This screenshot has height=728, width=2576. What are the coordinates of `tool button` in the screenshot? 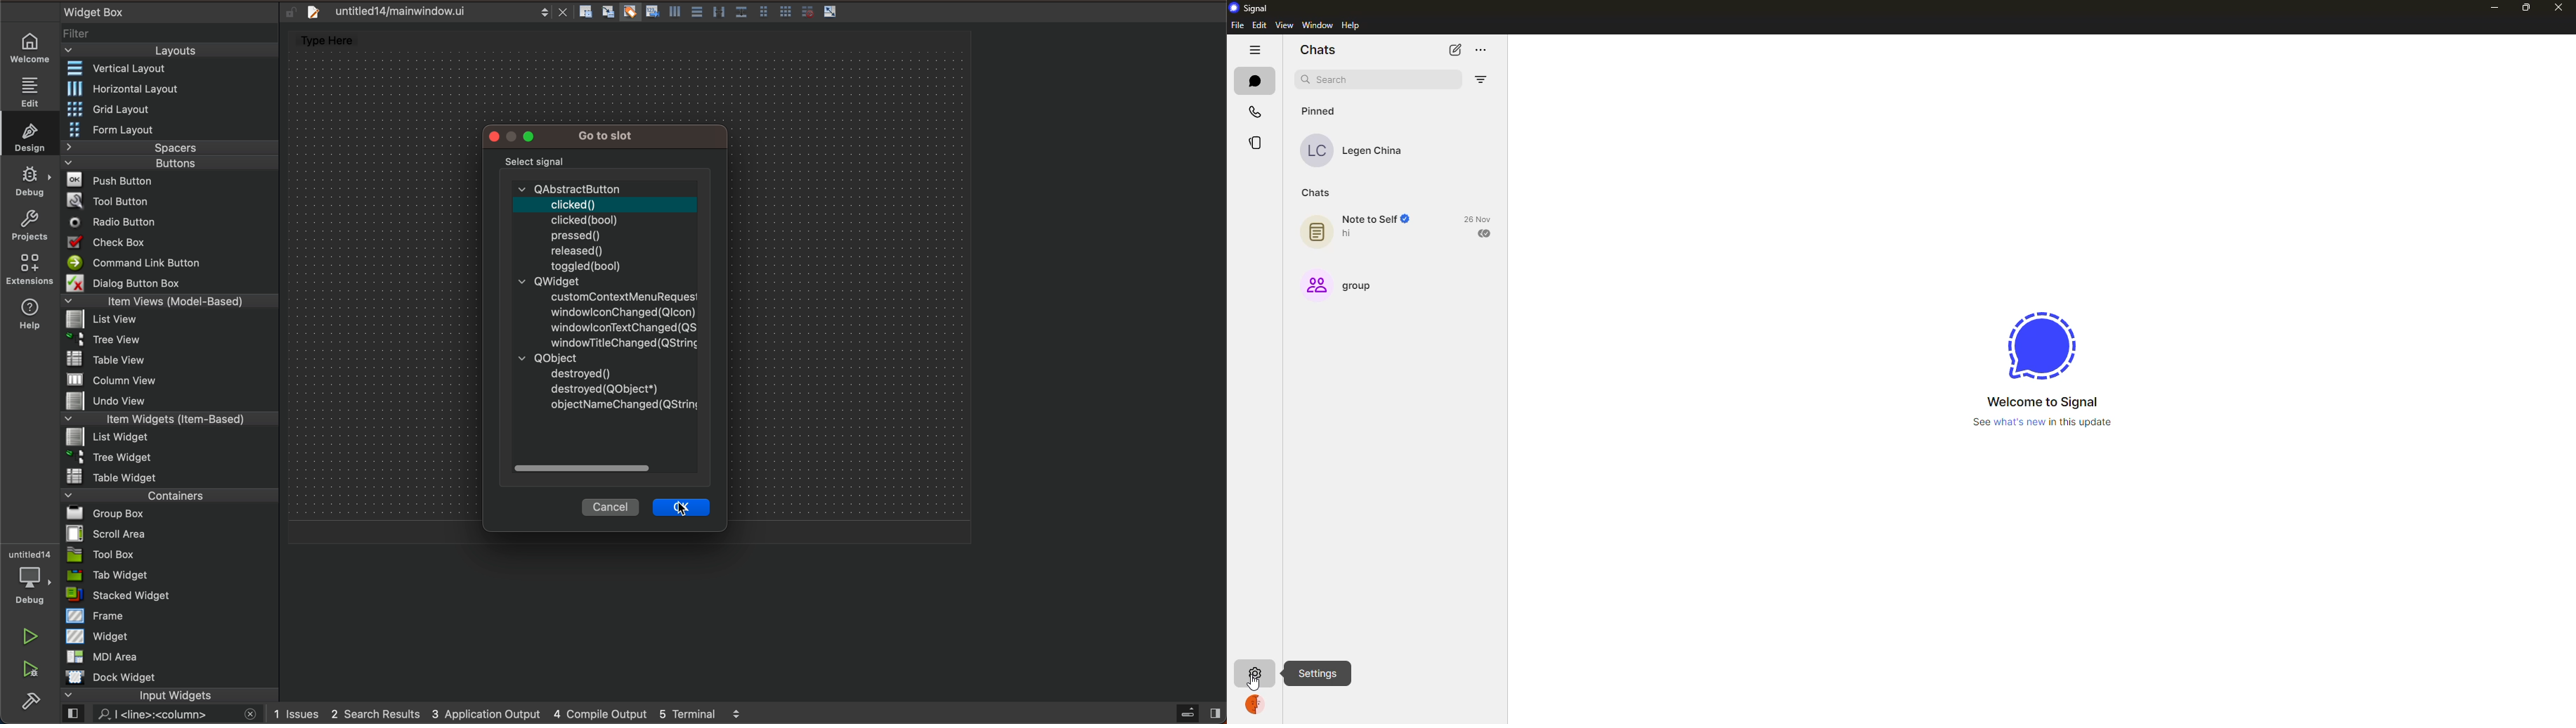 It's located at (175, 201).